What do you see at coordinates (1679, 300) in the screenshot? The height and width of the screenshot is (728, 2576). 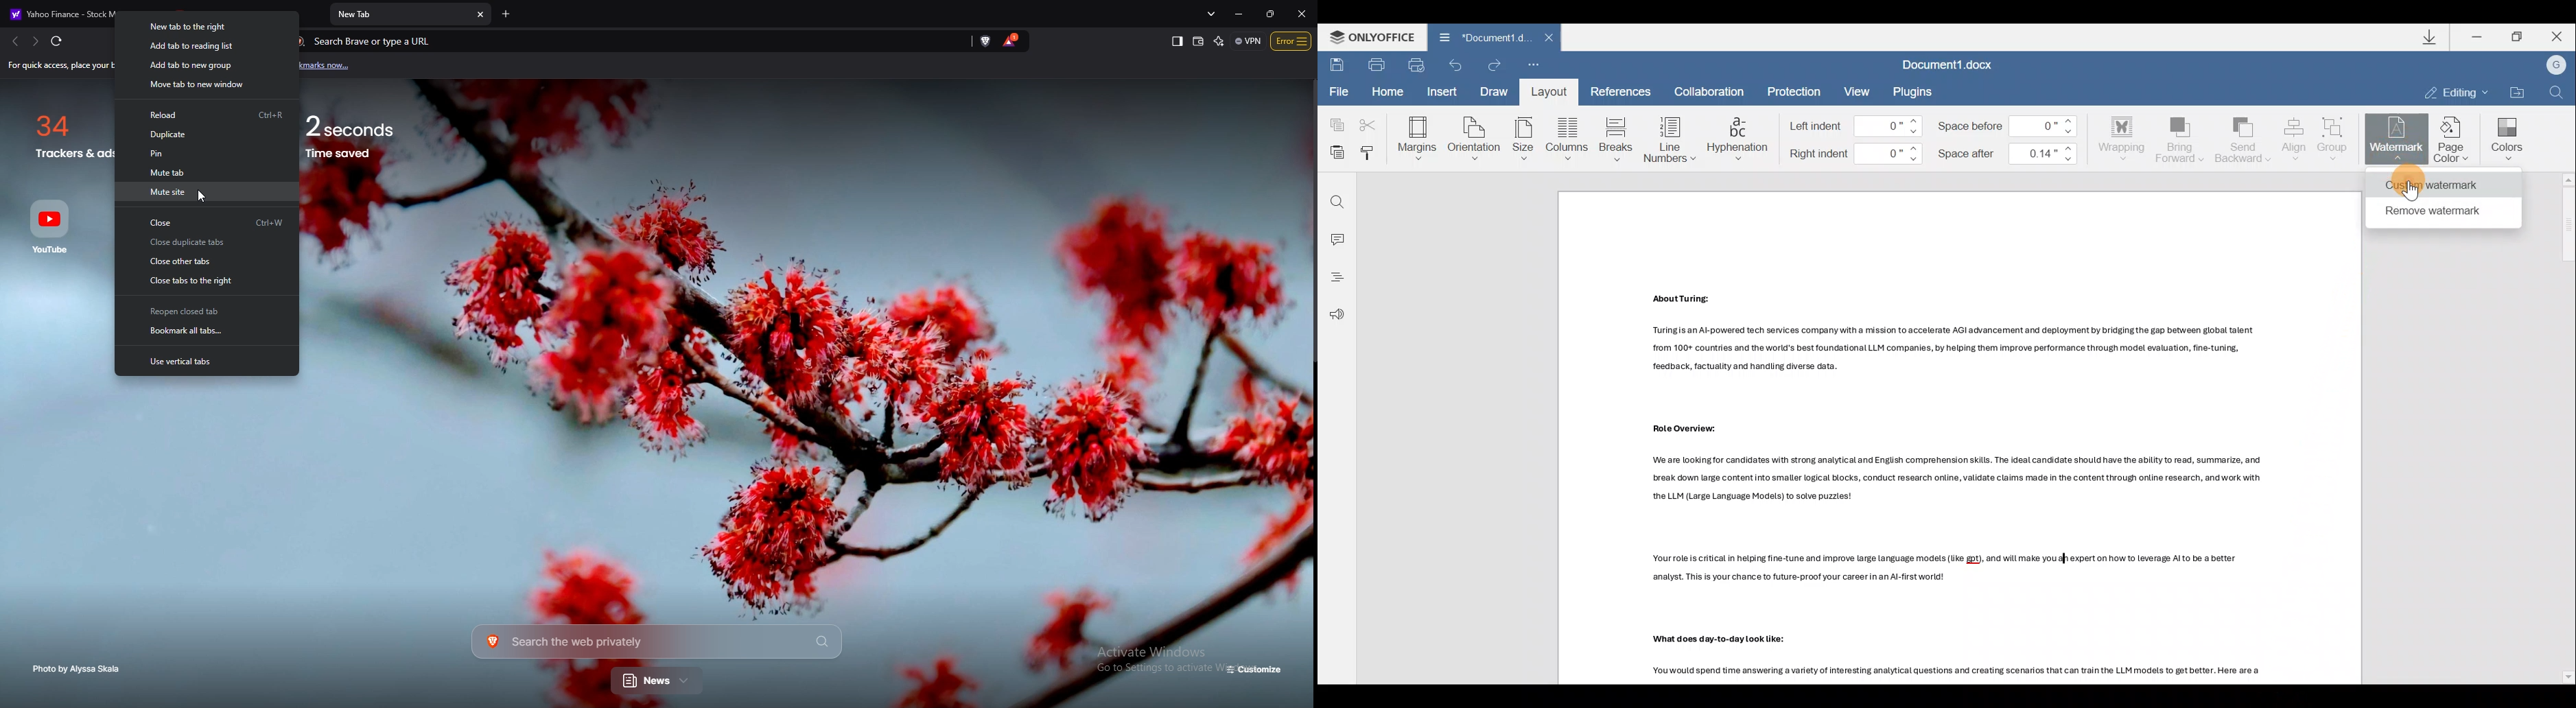 I see `` at bounding box center [1679, 300].